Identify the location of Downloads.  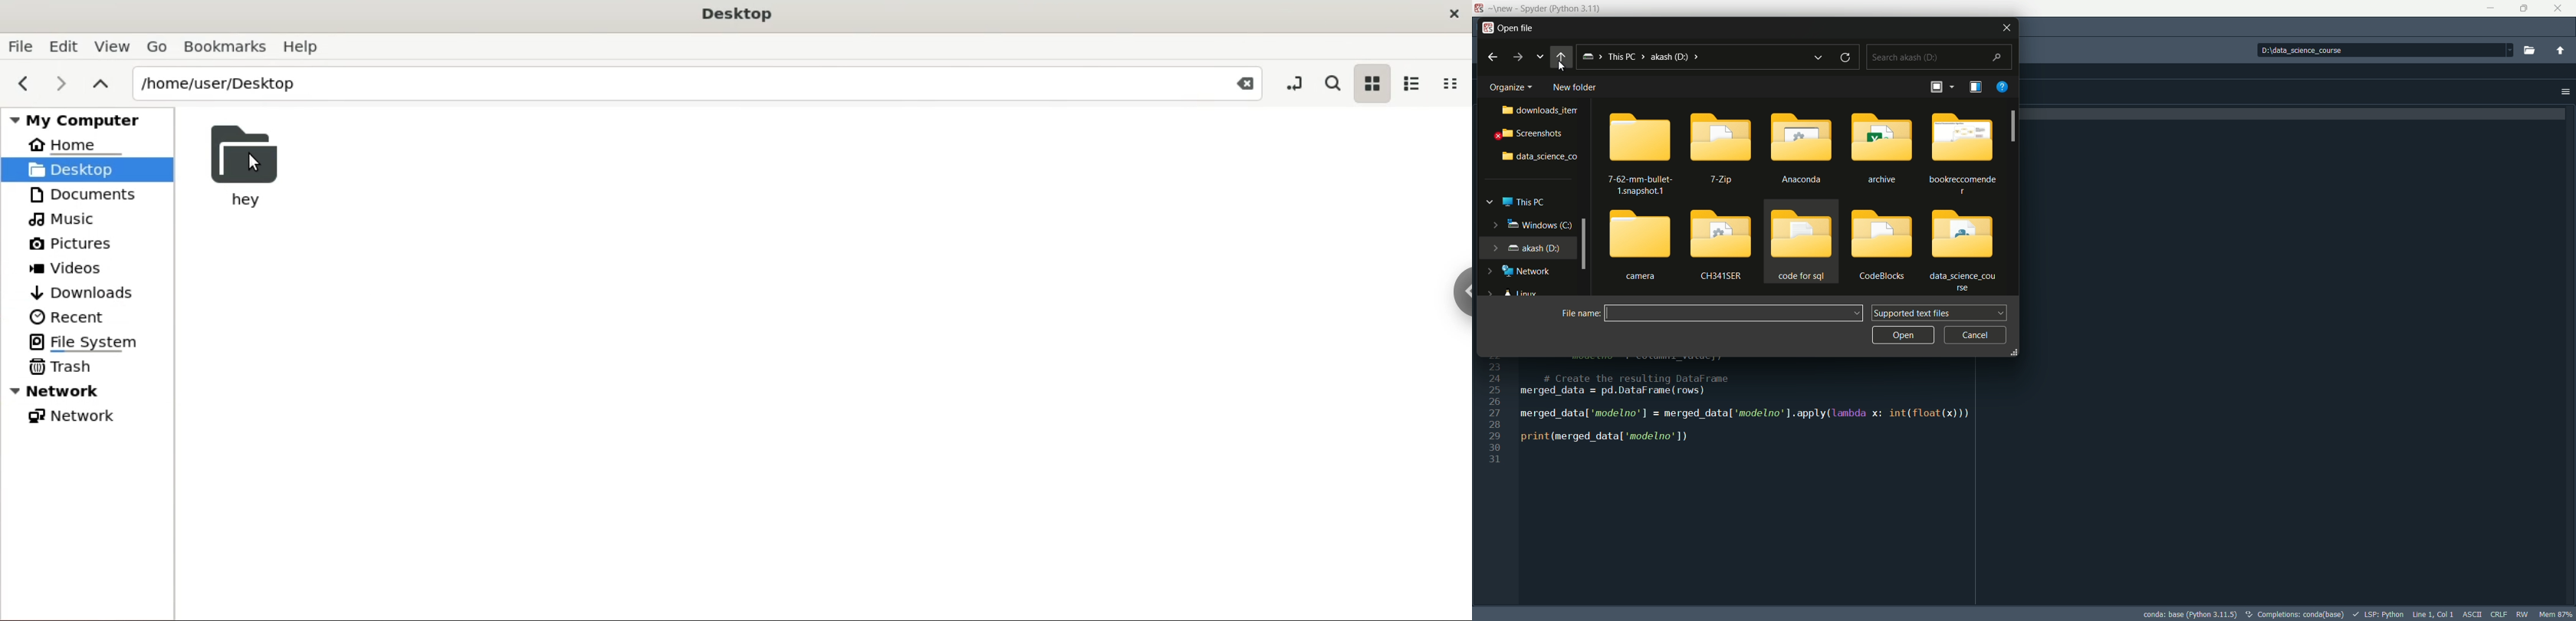
(83, 291).